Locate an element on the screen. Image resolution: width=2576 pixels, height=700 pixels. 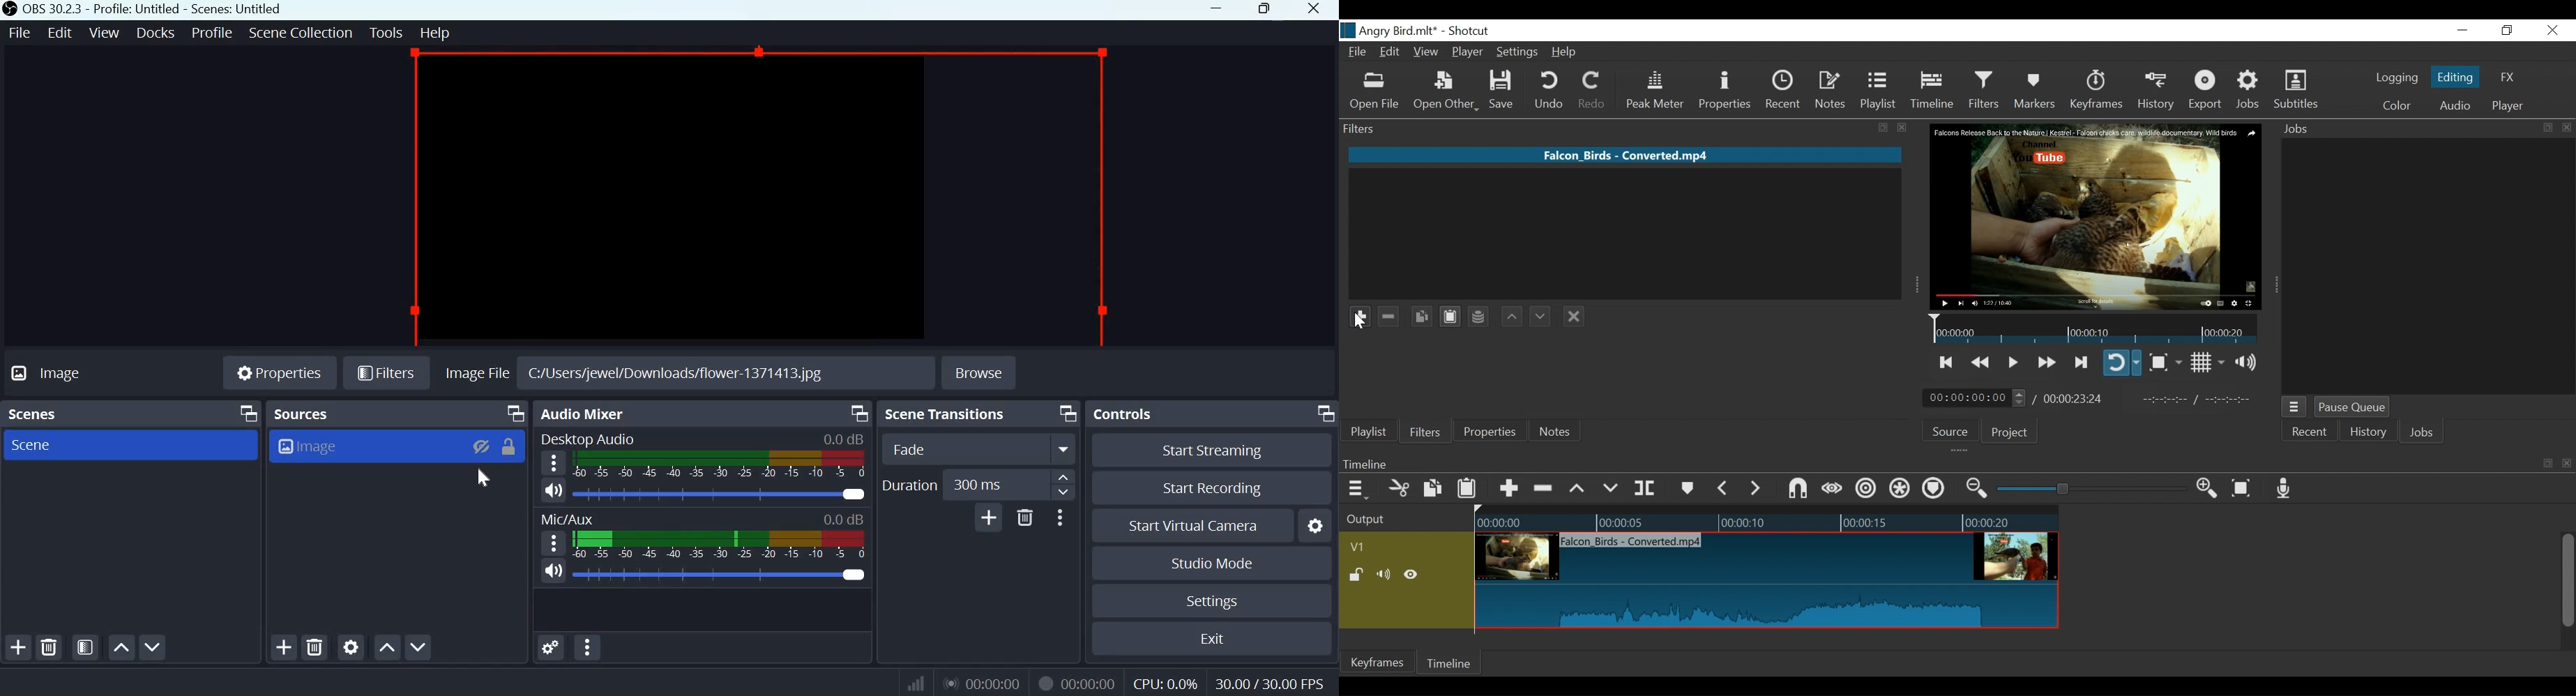
View is located at coordinates (1426, 53).